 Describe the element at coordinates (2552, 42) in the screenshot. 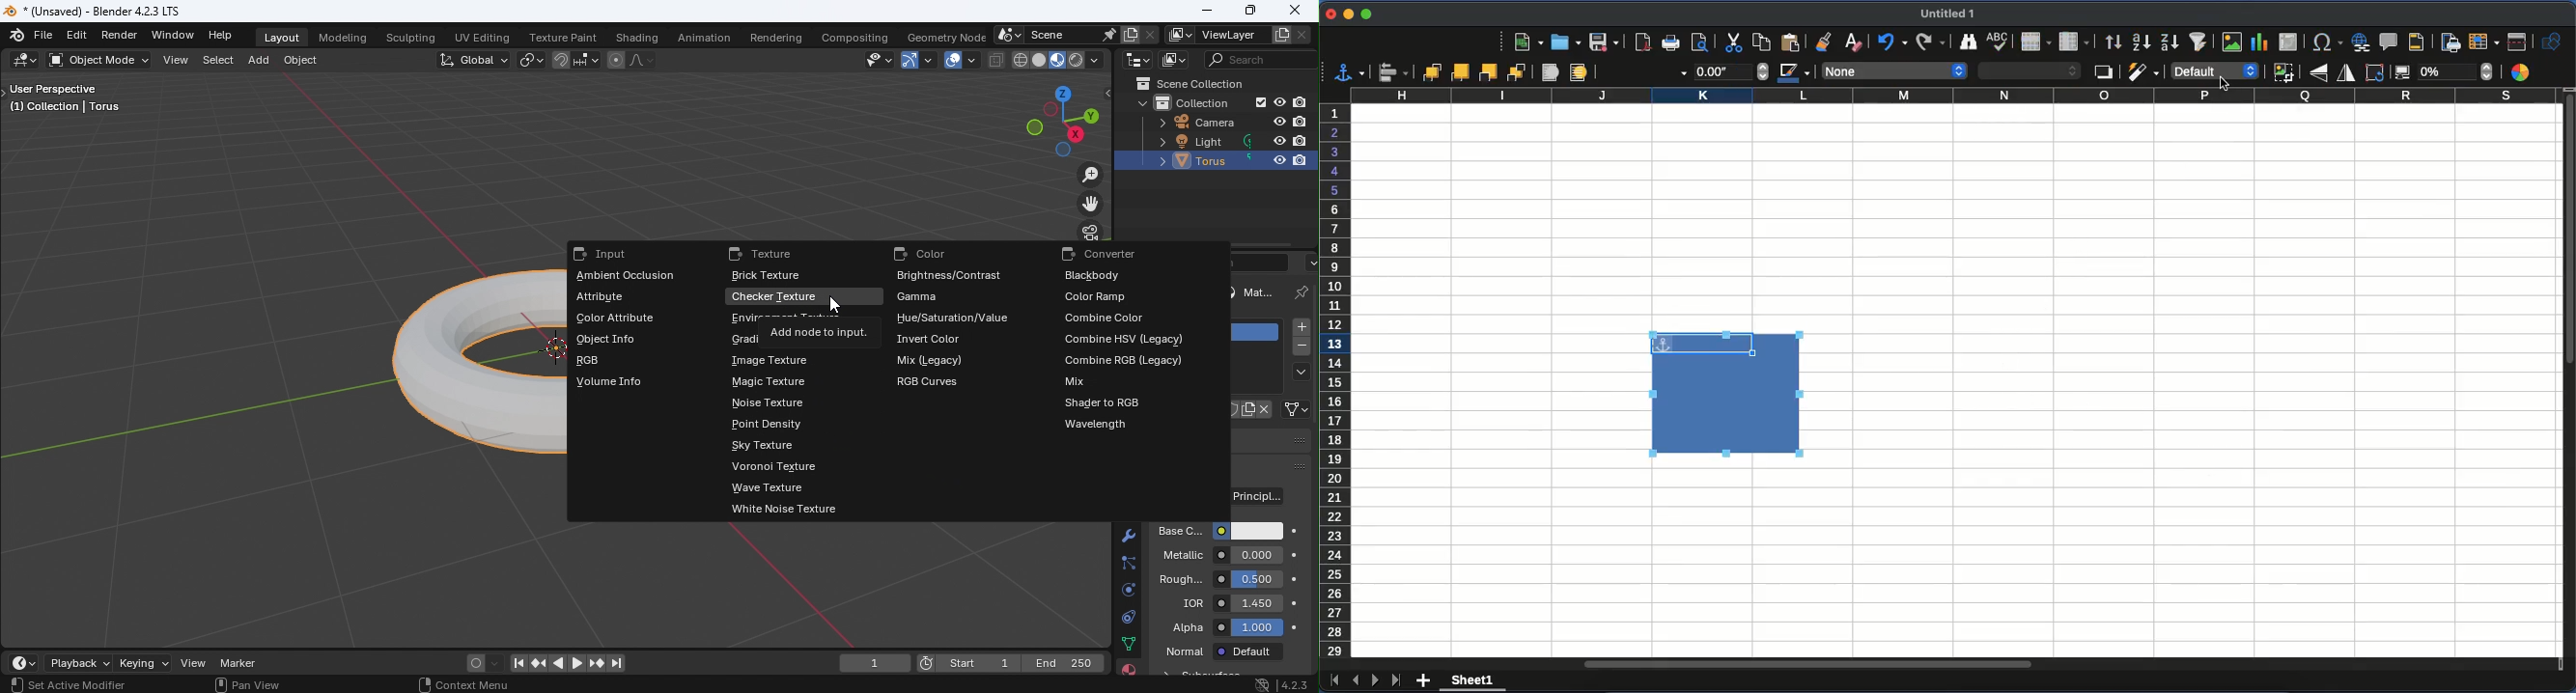

I see `show draw function` at that location.